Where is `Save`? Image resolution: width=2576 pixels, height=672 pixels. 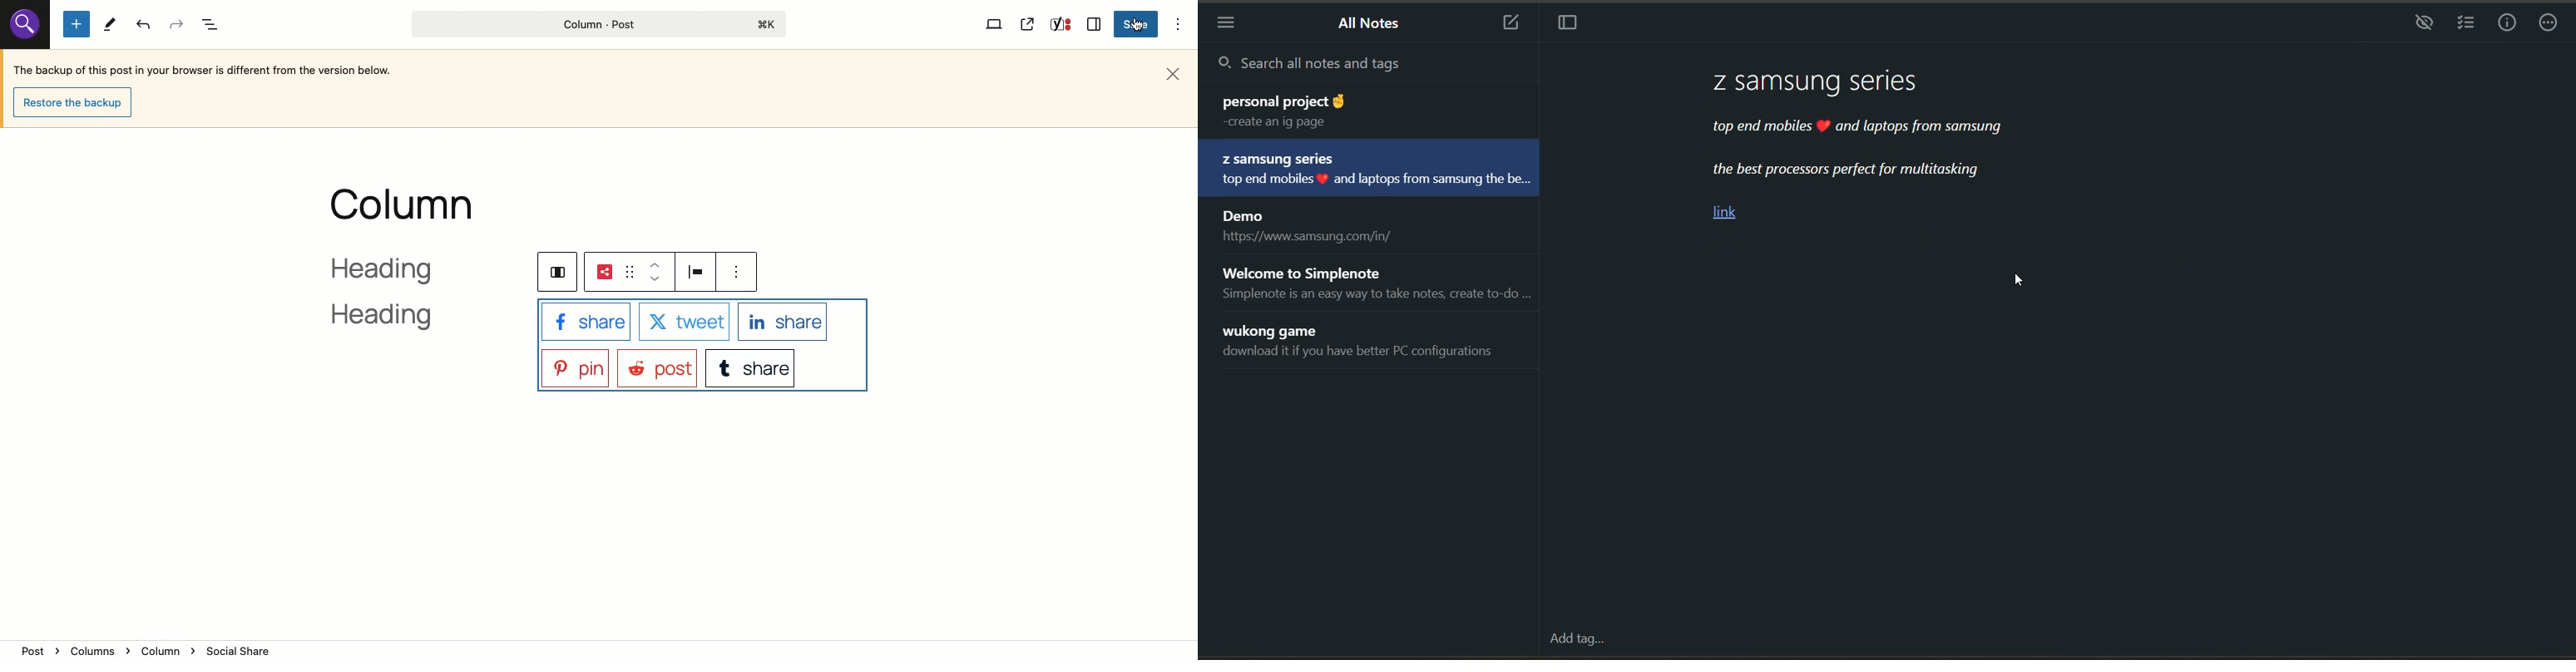 Save is located at coordinates (1138, 25).